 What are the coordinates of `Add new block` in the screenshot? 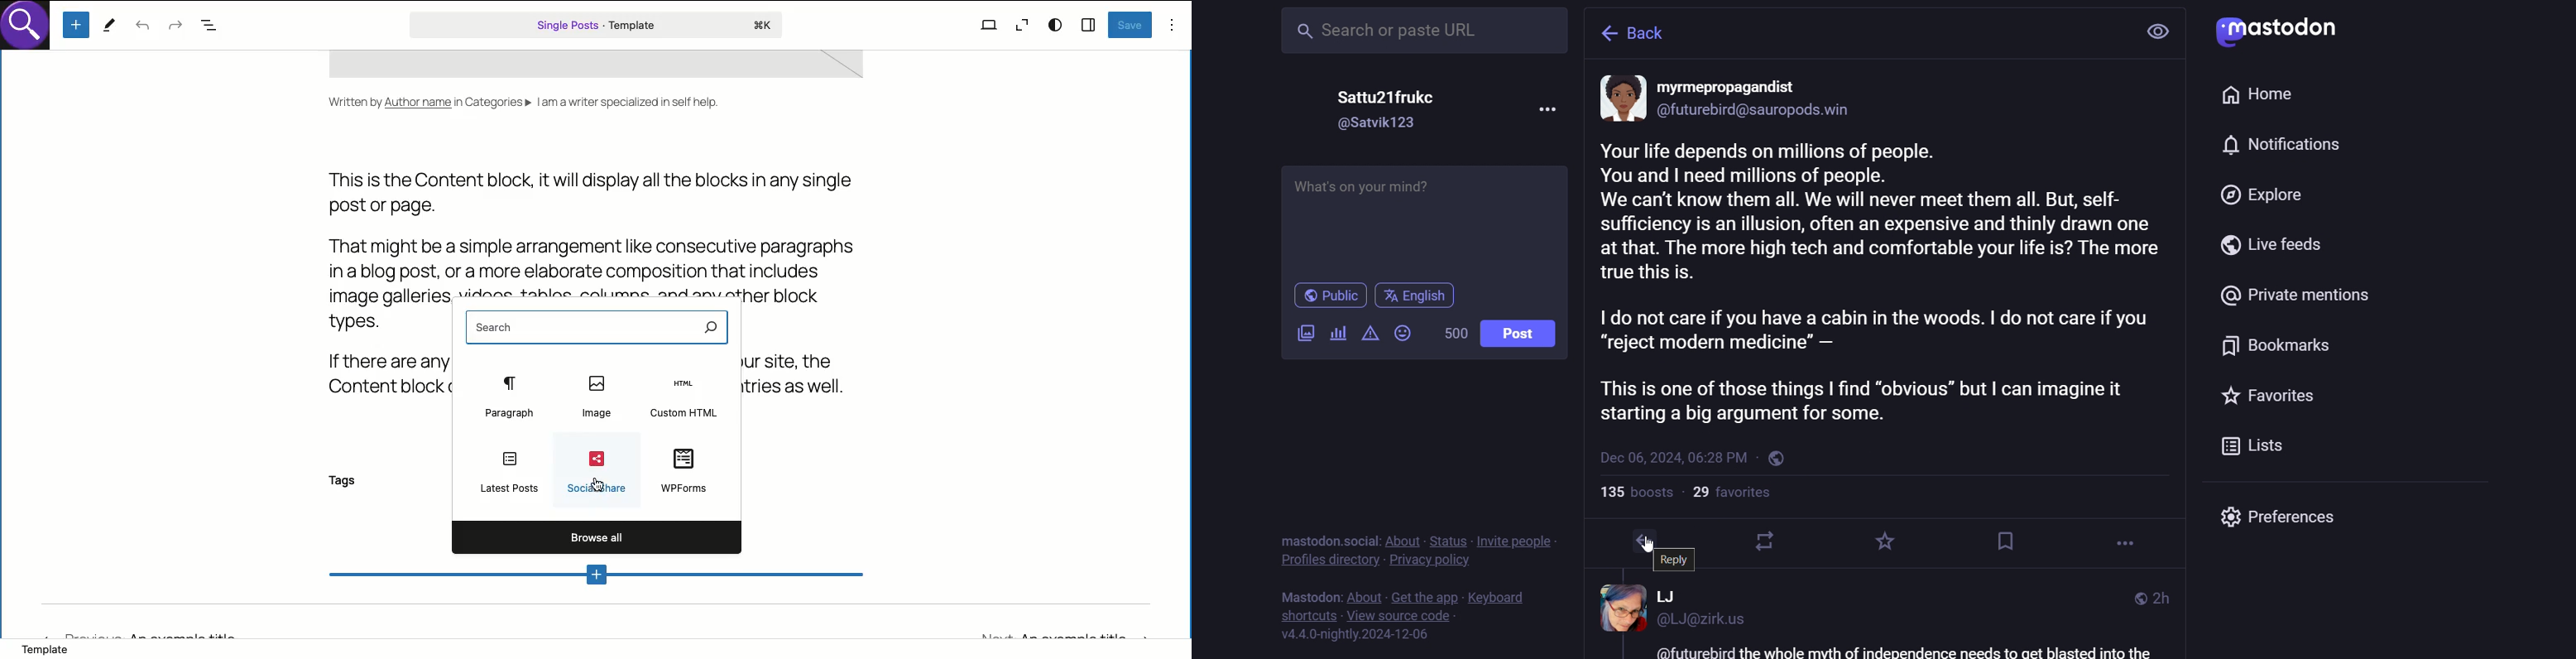 It's located at (78, 25).